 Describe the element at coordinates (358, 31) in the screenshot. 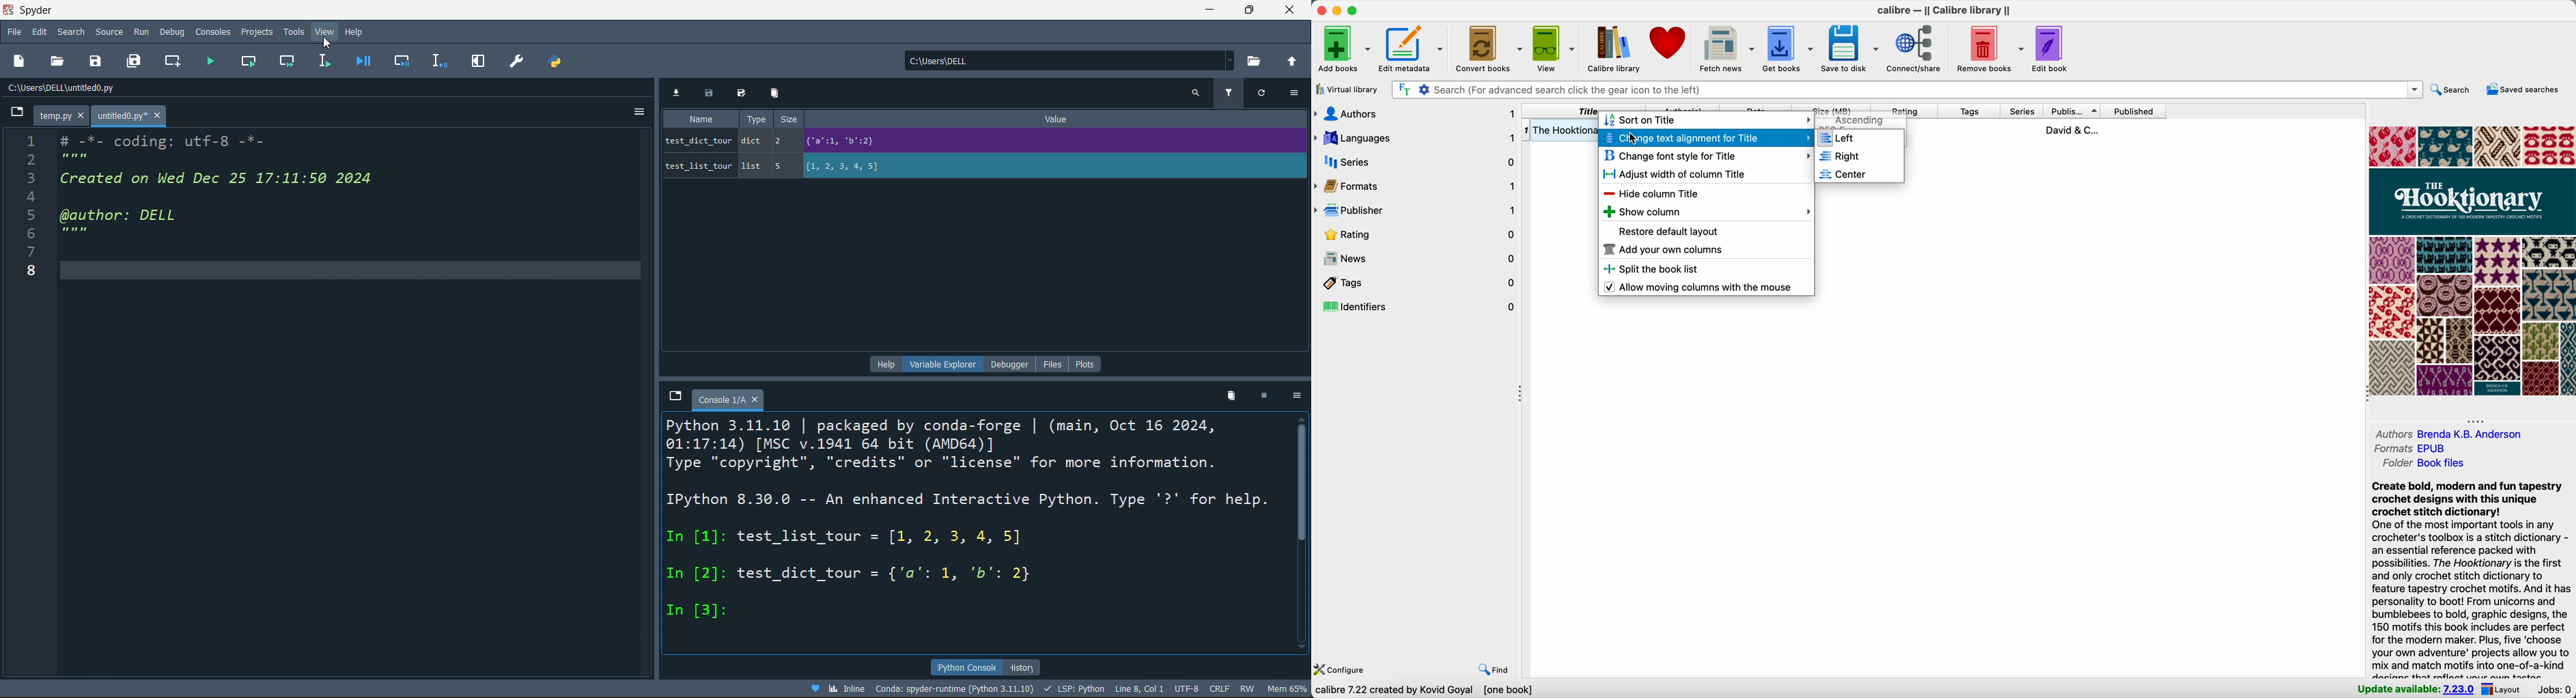

I see `help` at that location.